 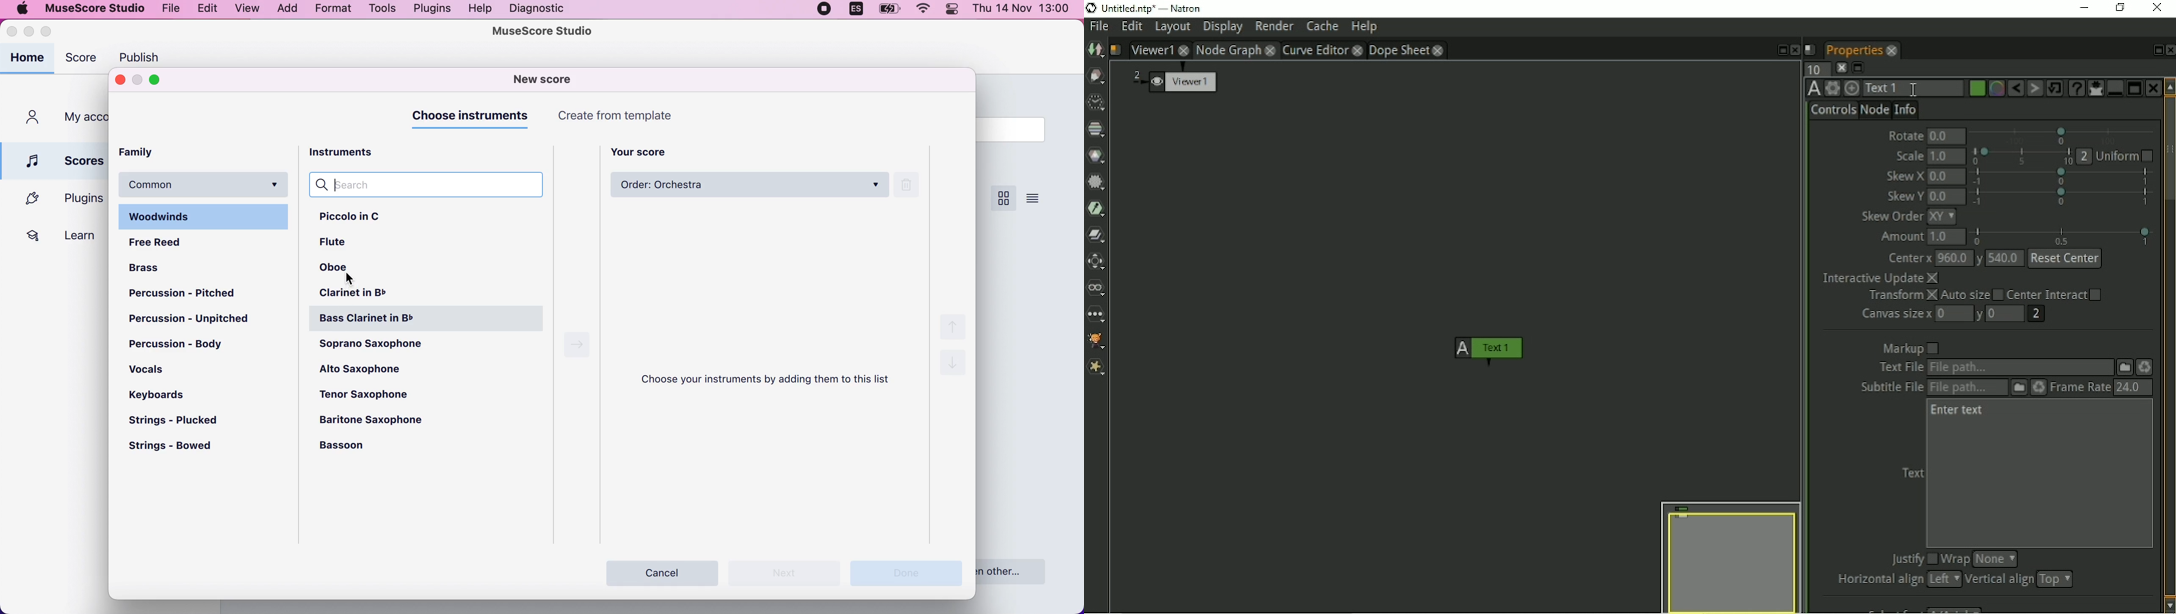 What do you see at coordinates (340, 270) in the screenshot?
I see `oboe` at bounding box center [340, 270].